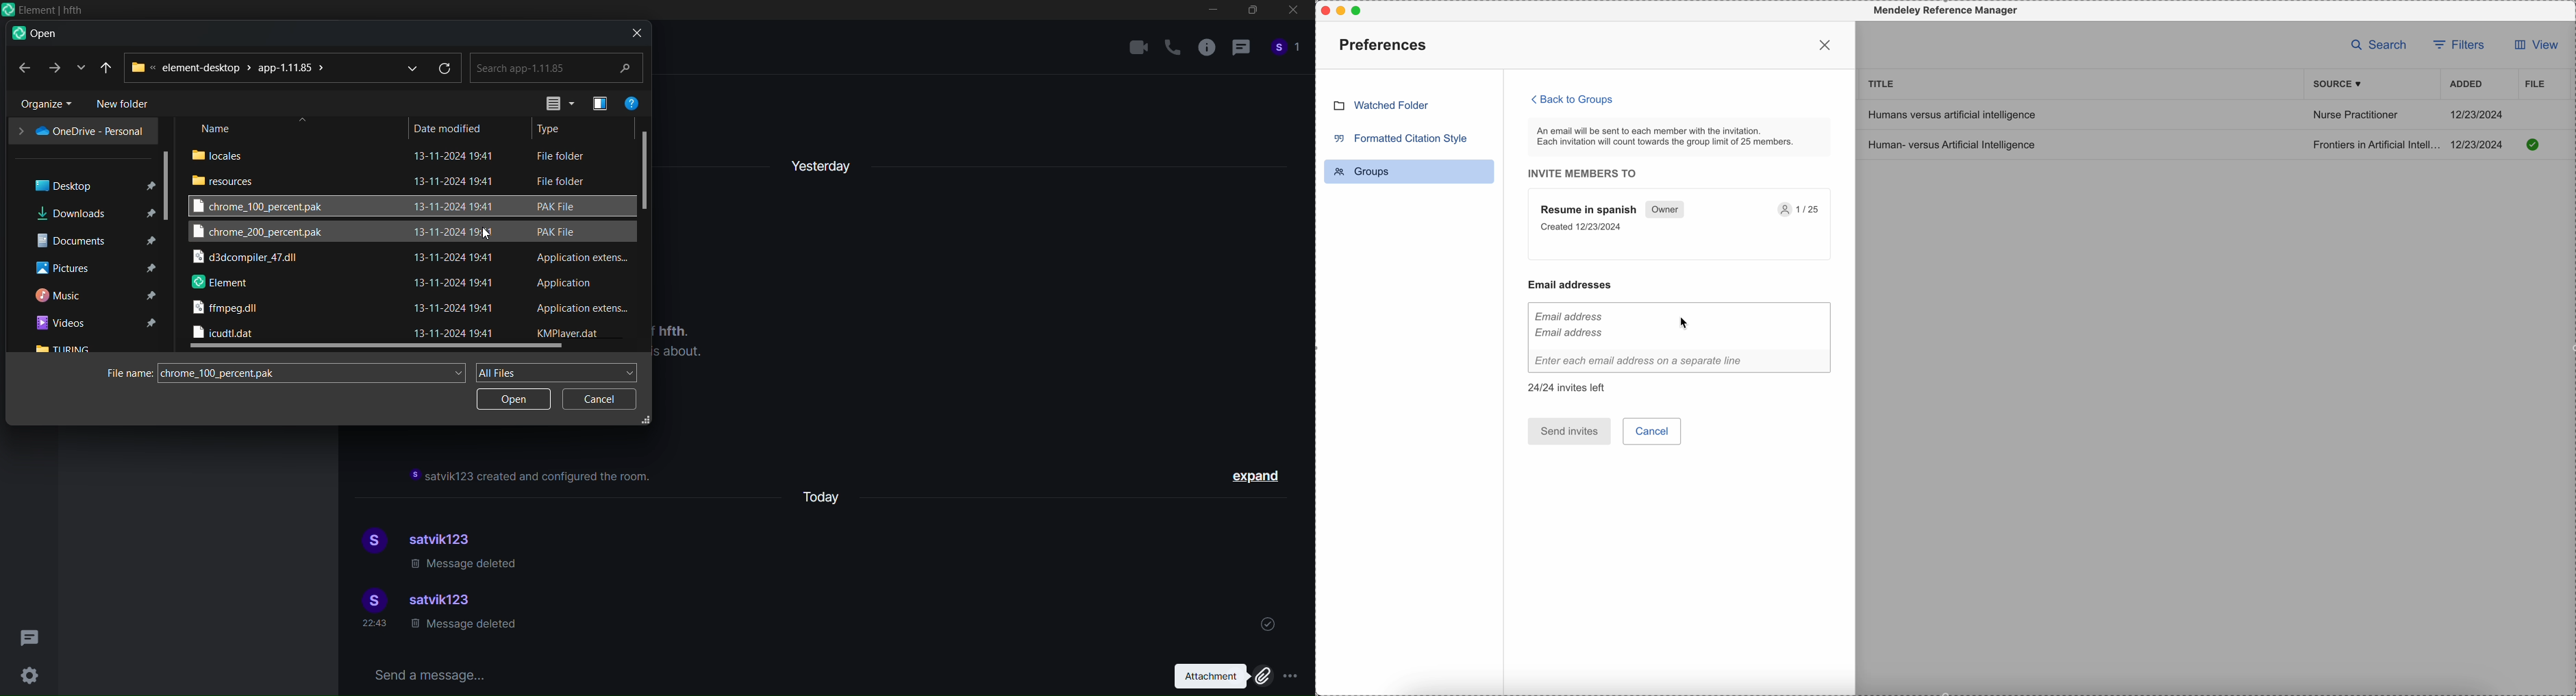 The width and height of the screenshot is (2576, 700). I want to click on 12/23/2024, so click(2480, 145).